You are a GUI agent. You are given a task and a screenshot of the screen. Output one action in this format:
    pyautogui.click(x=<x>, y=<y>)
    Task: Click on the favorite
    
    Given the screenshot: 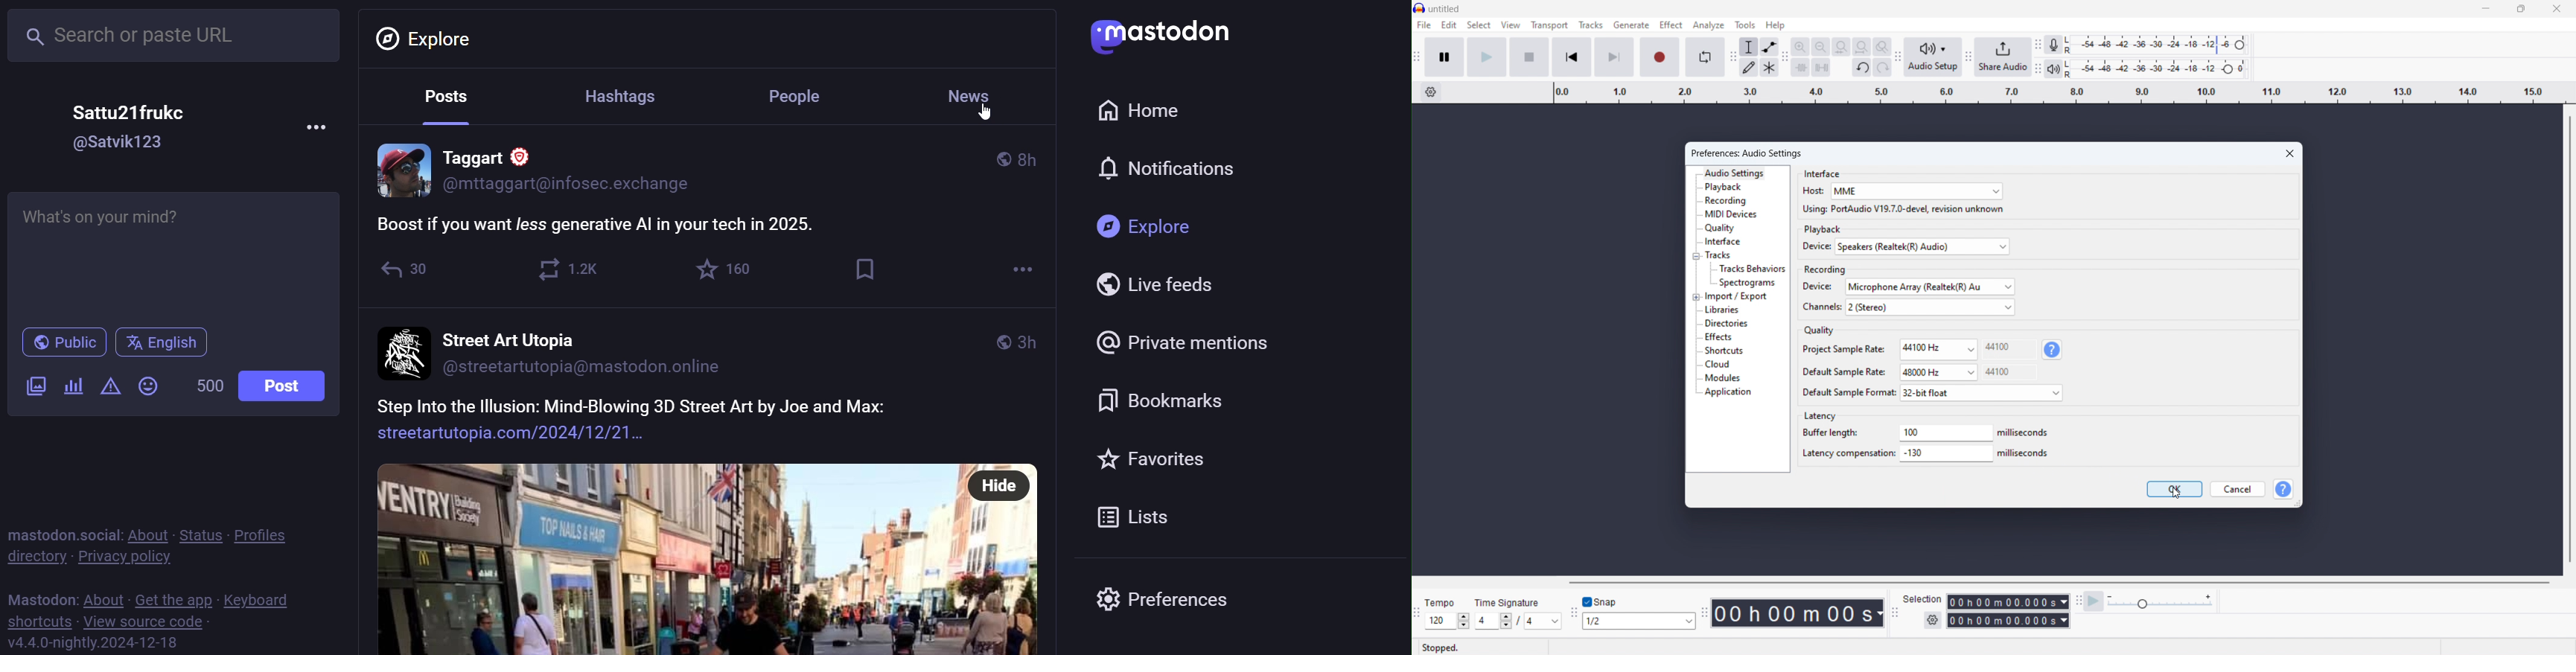 What is the action you would take?
    pyautogui.click(x=724, y=272)
    